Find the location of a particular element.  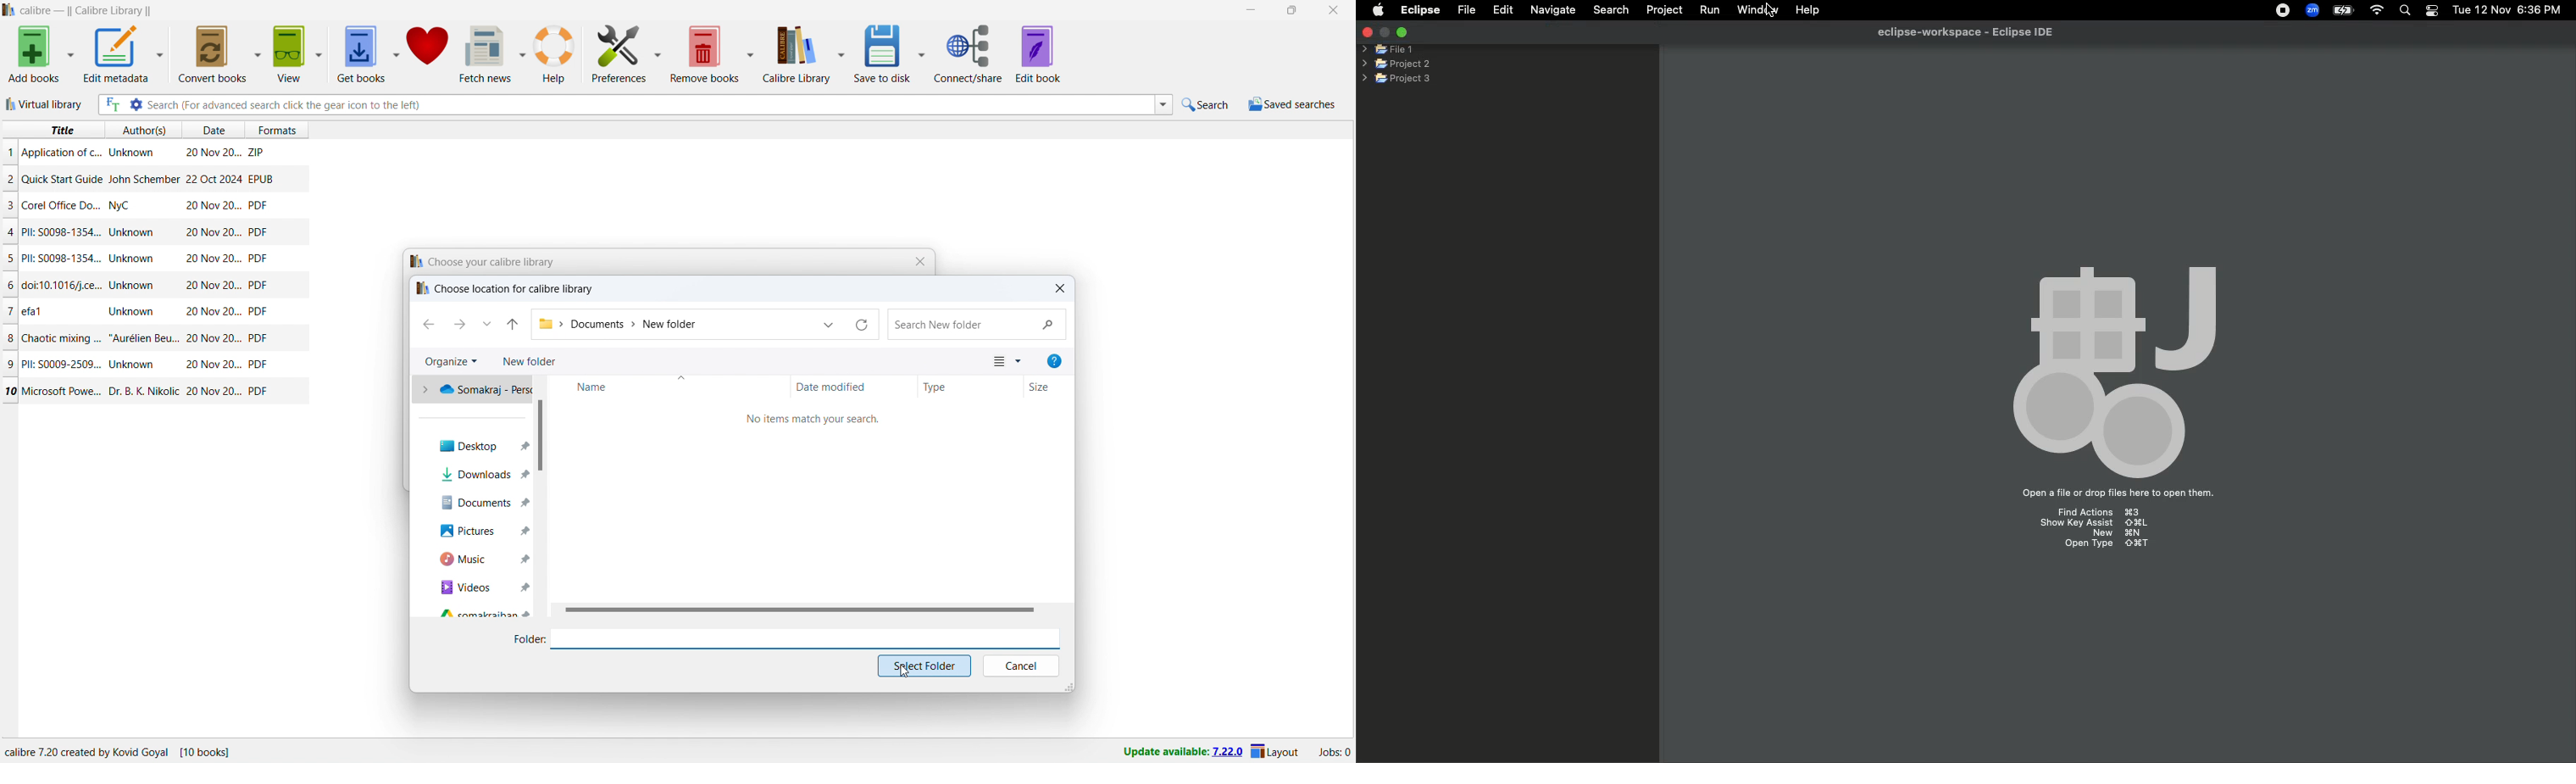

Date is located at coordinates (211, 286).